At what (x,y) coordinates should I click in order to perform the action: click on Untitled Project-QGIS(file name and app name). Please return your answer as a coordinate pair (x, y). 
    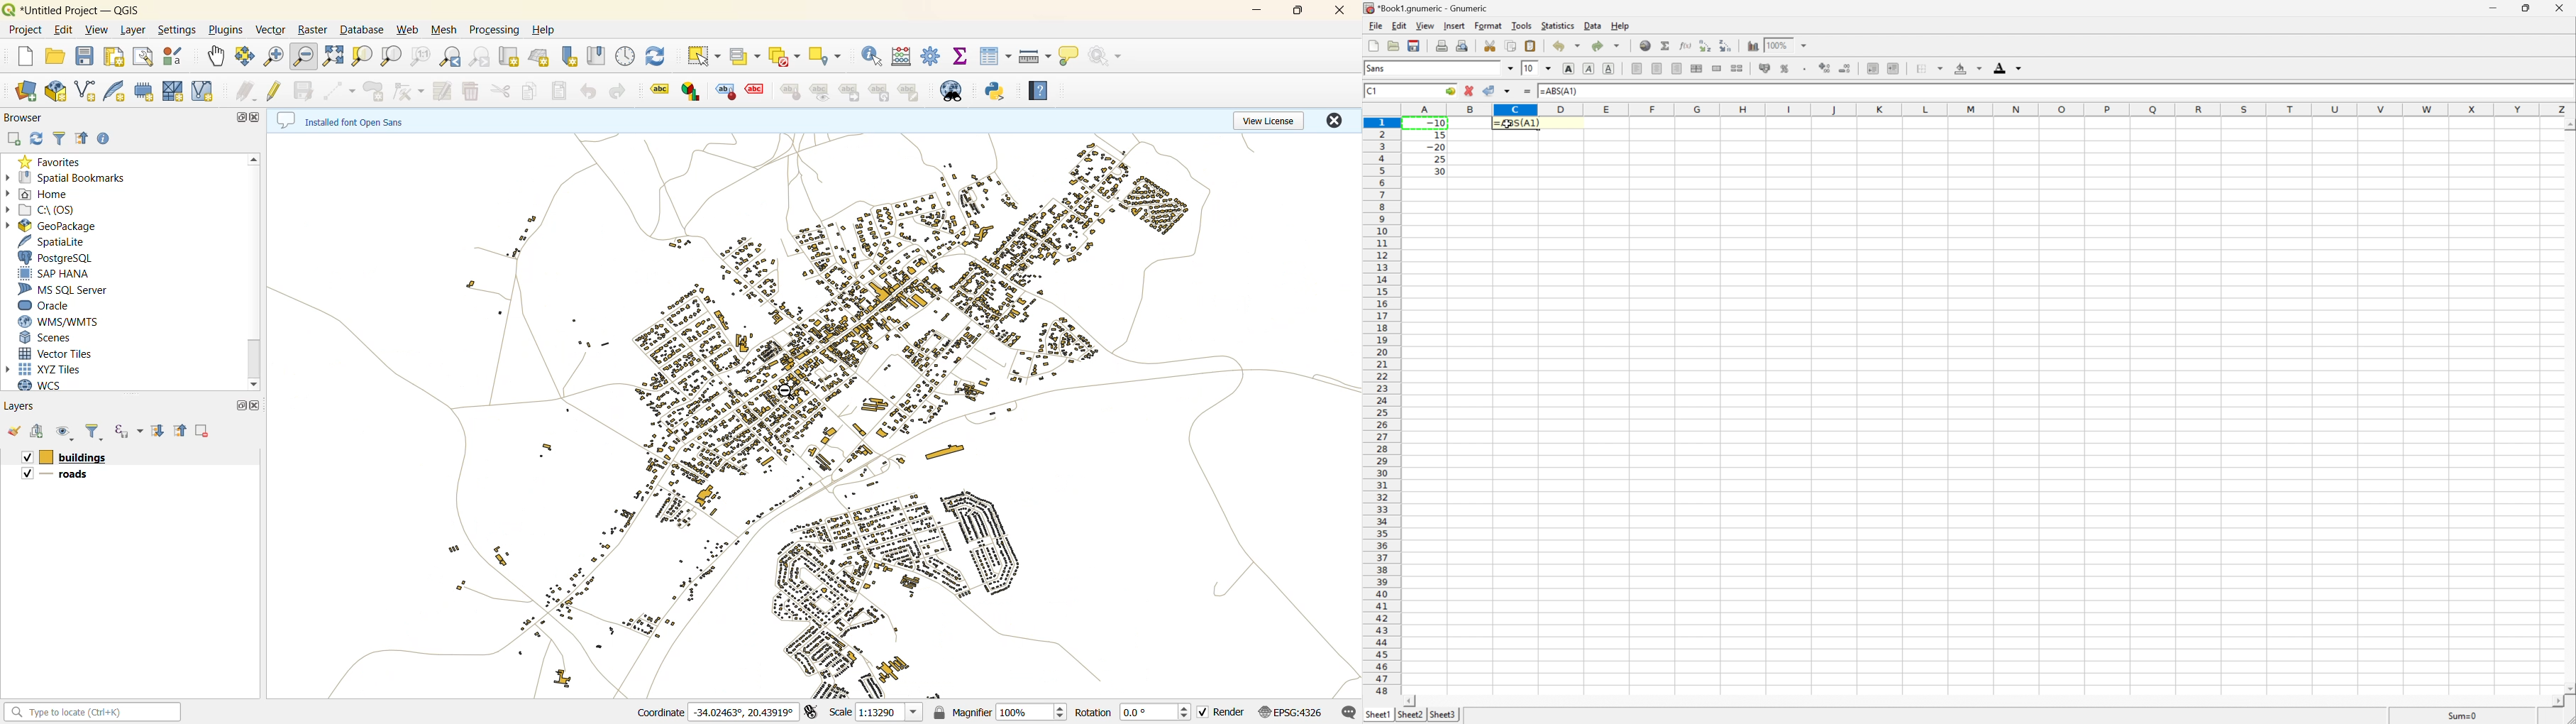
    Looking at the image, I should click on (77, 9).